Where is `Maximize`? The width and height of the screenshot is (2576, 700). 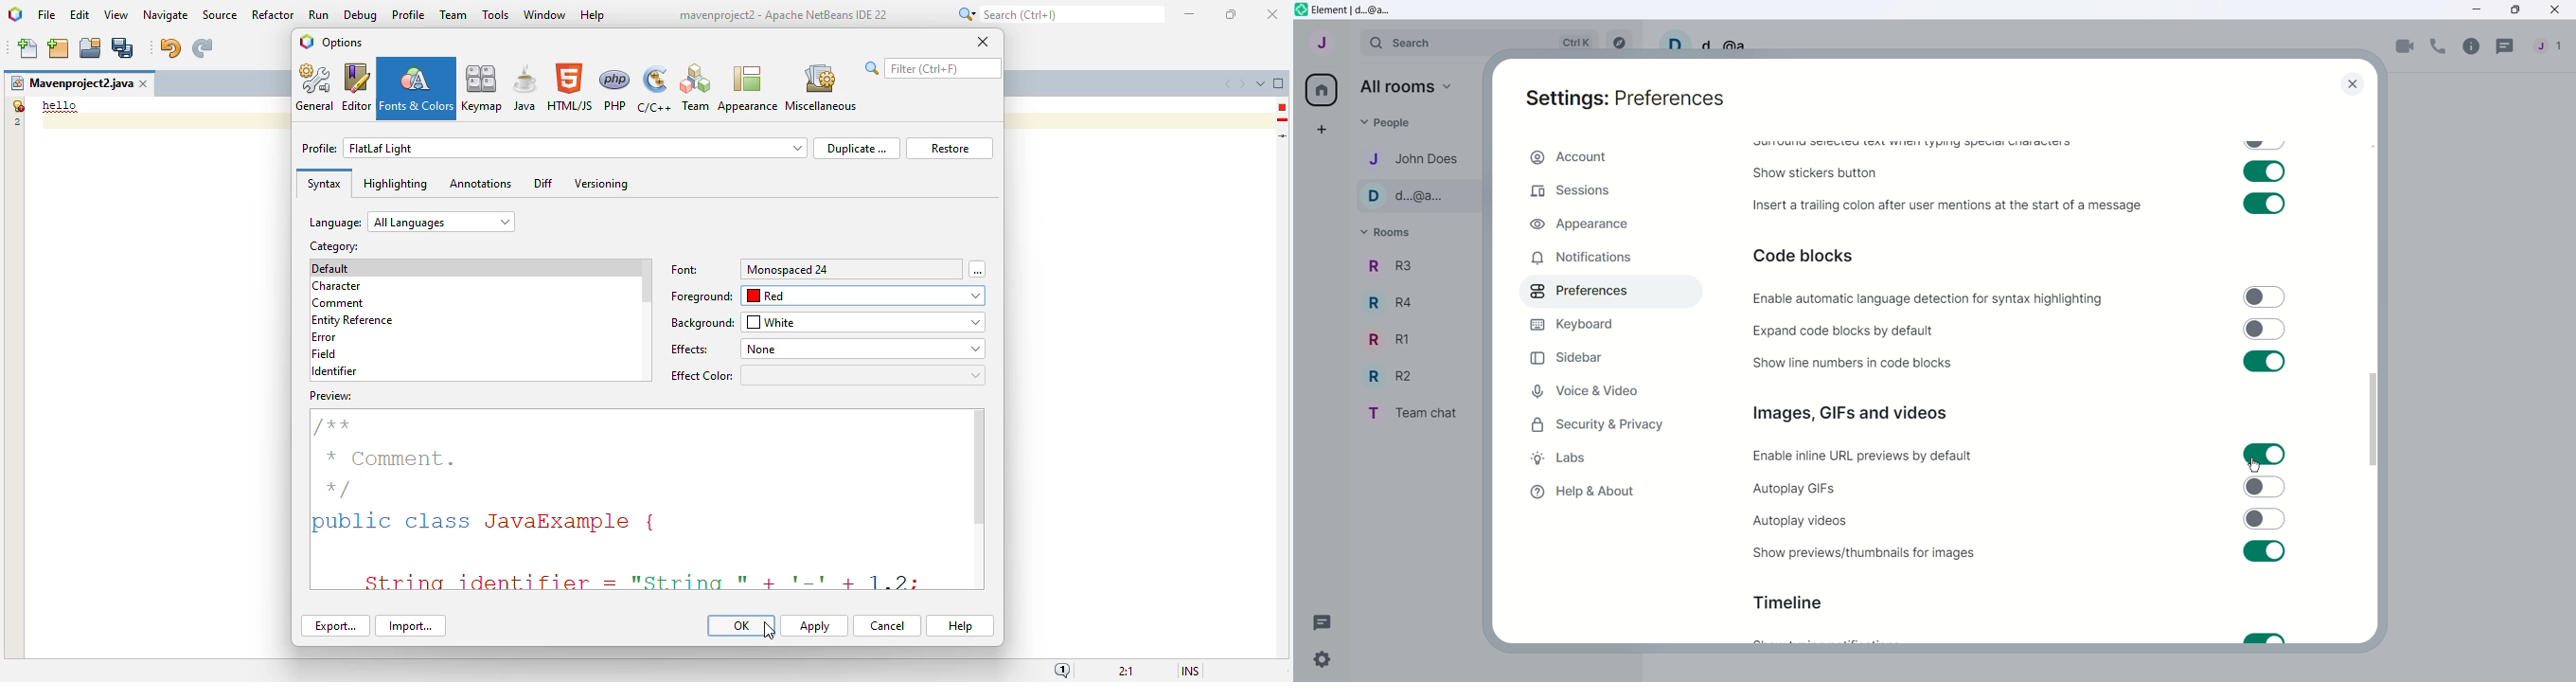
Maximize is located at coordinates (2517, 9).